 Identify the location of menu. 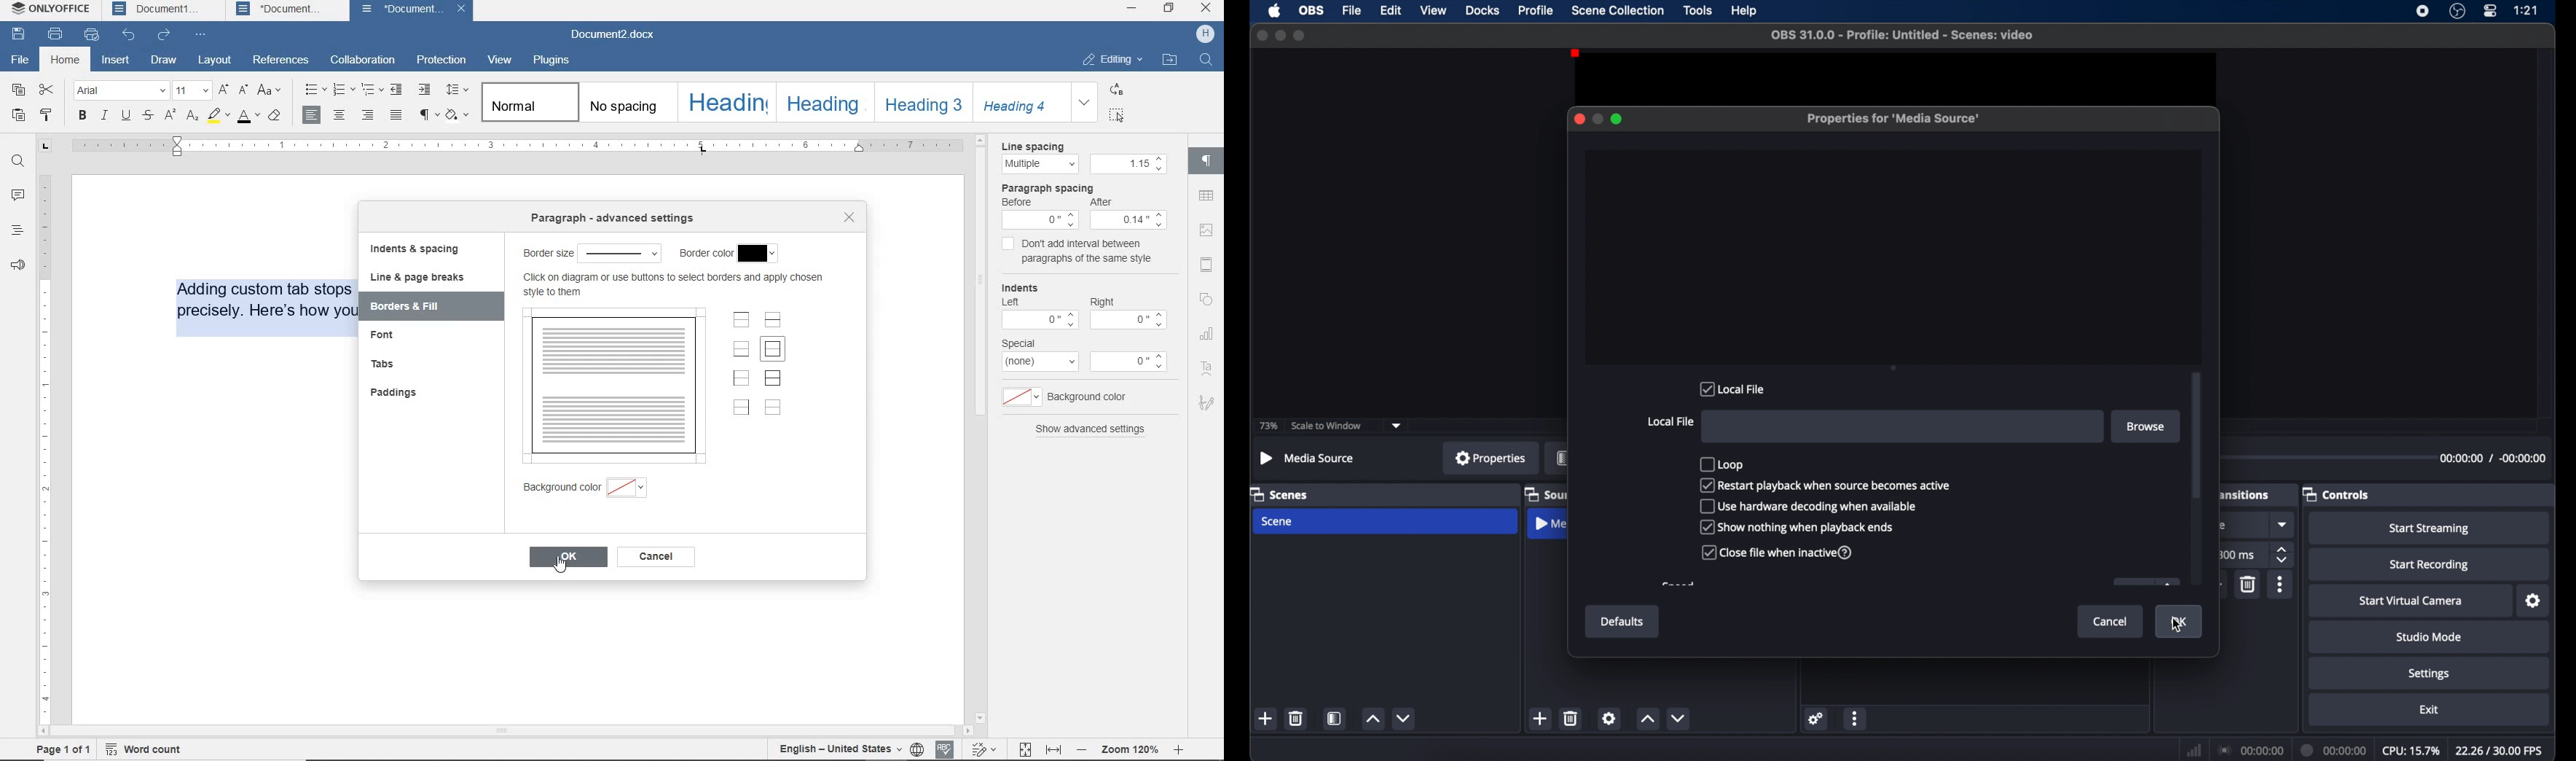
(1018, 396).